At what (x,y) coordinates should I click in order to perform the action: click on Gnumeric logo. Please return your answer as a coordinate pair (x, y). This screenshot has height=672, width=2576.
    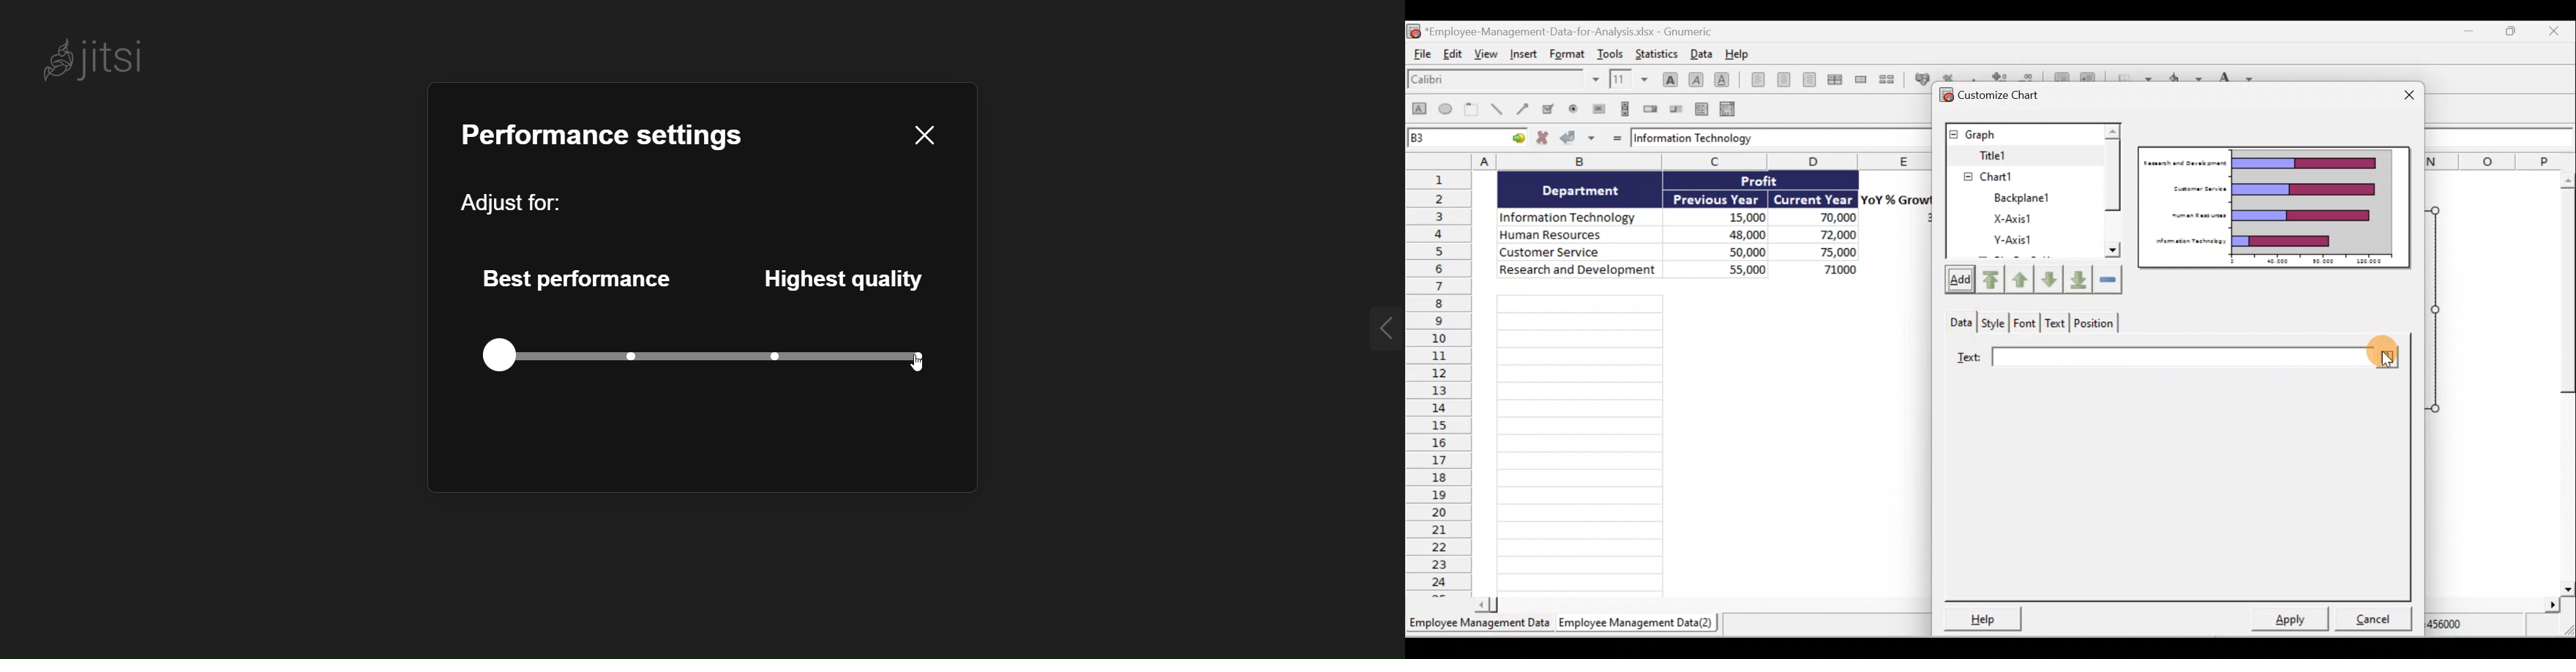
    Looking at the image, I should click on (1414, 31).